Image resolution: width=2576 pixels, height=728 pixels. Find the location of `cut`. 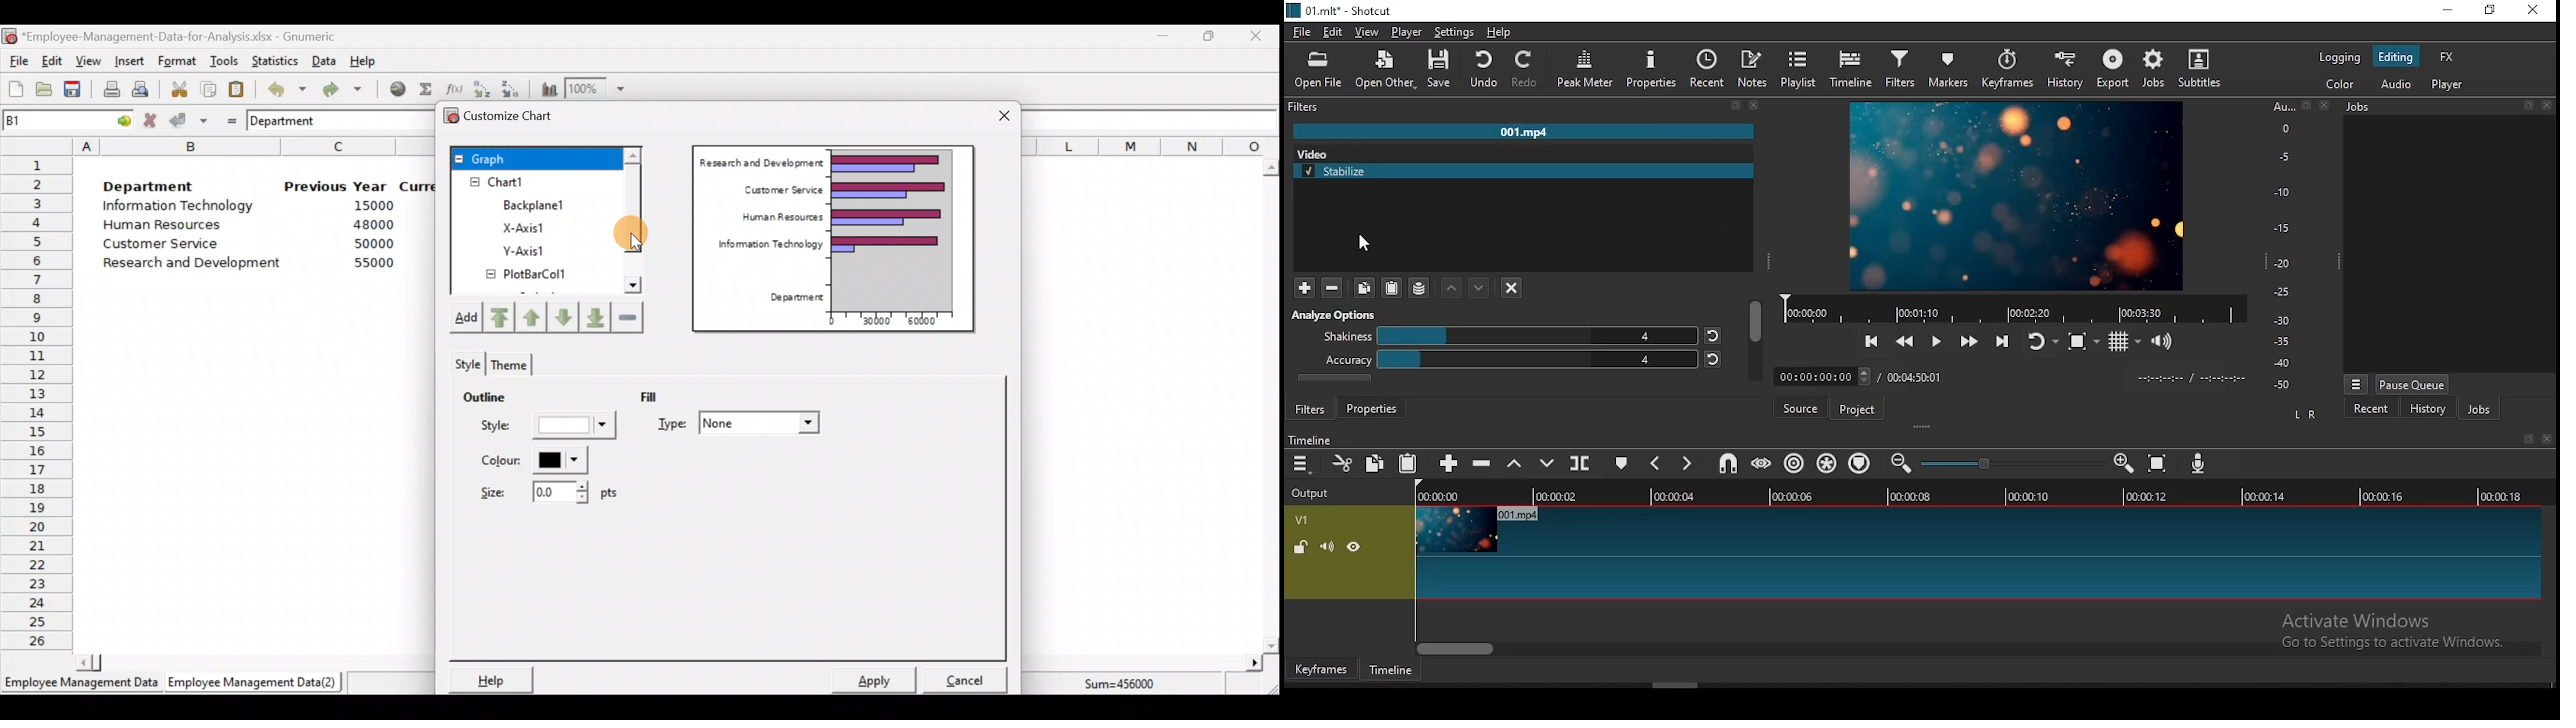

cut is located at coordinates (1342, 462).